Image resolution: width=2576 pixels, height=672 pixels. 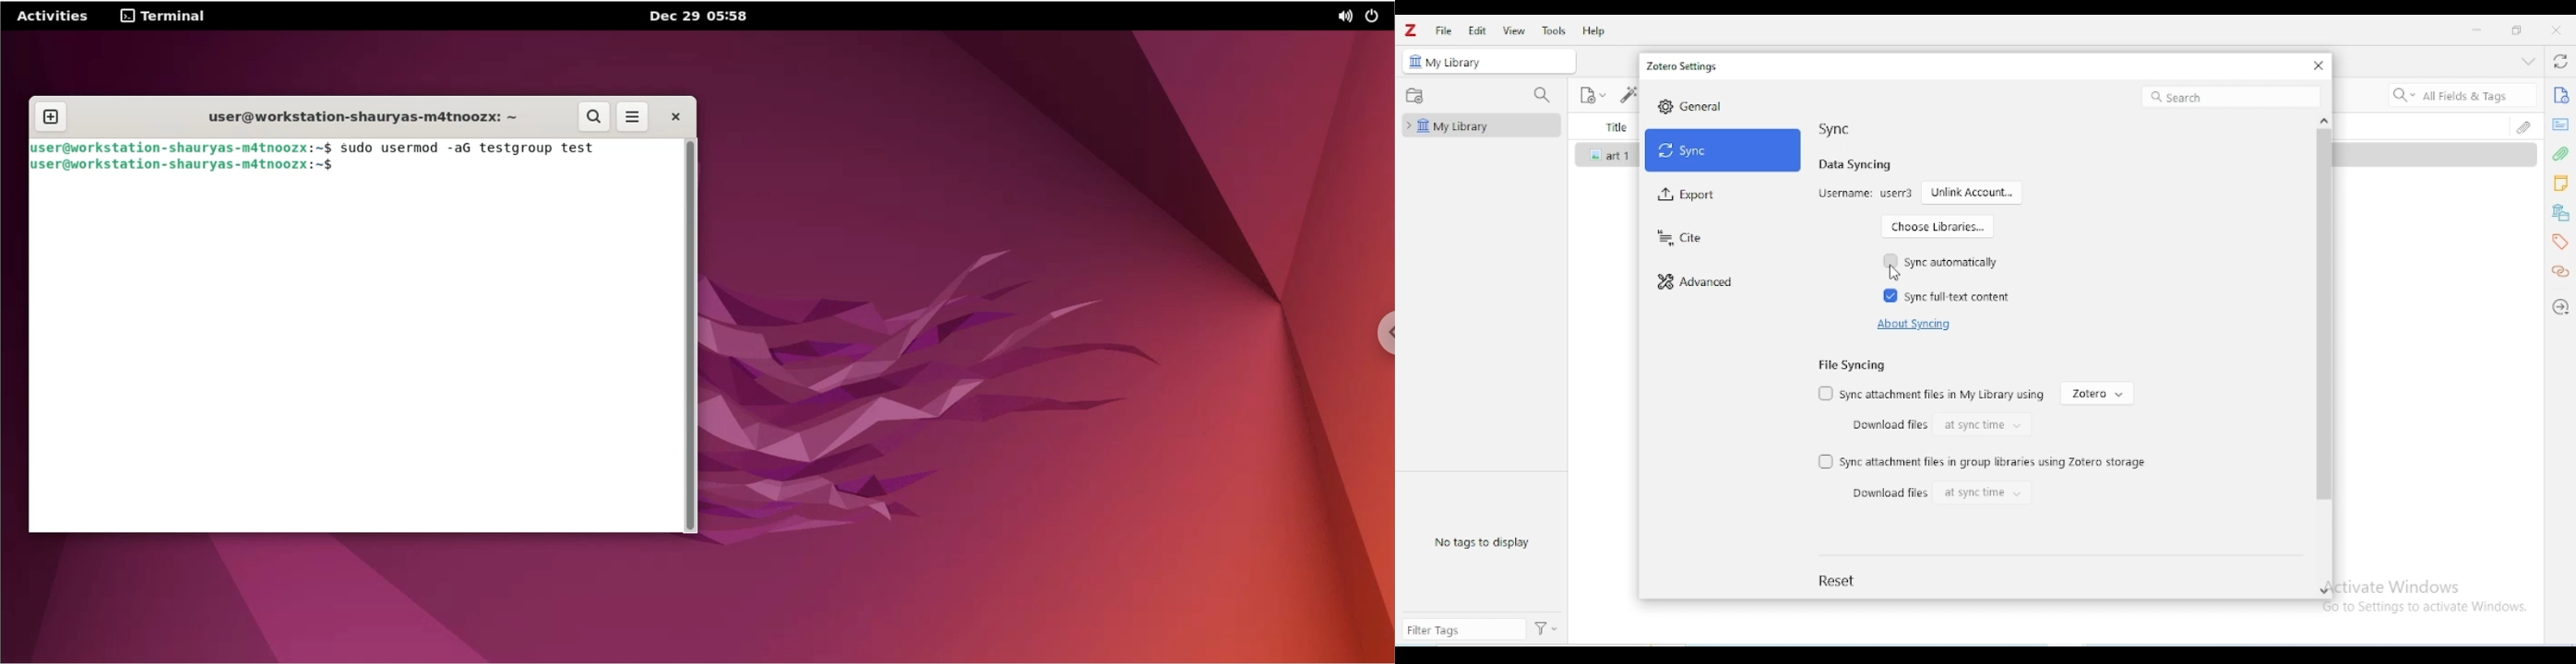 I want to click on art 1, so click(x=1621, y=156).